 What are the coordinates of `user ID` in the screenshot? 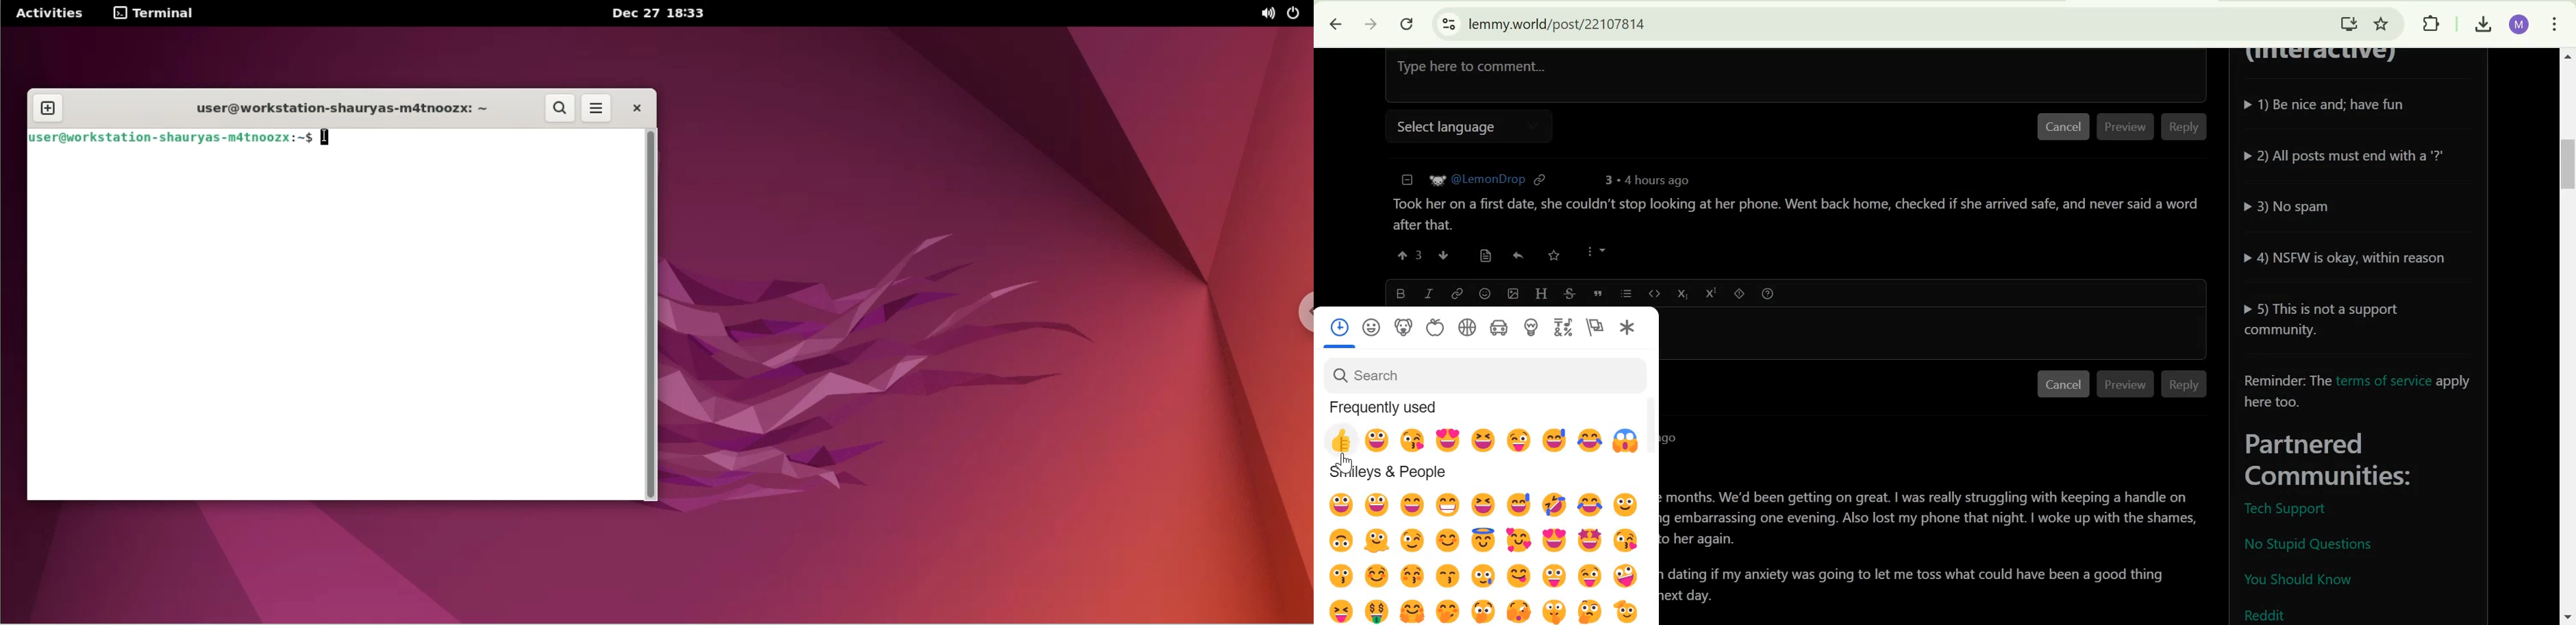 It's located at (1488, 178).